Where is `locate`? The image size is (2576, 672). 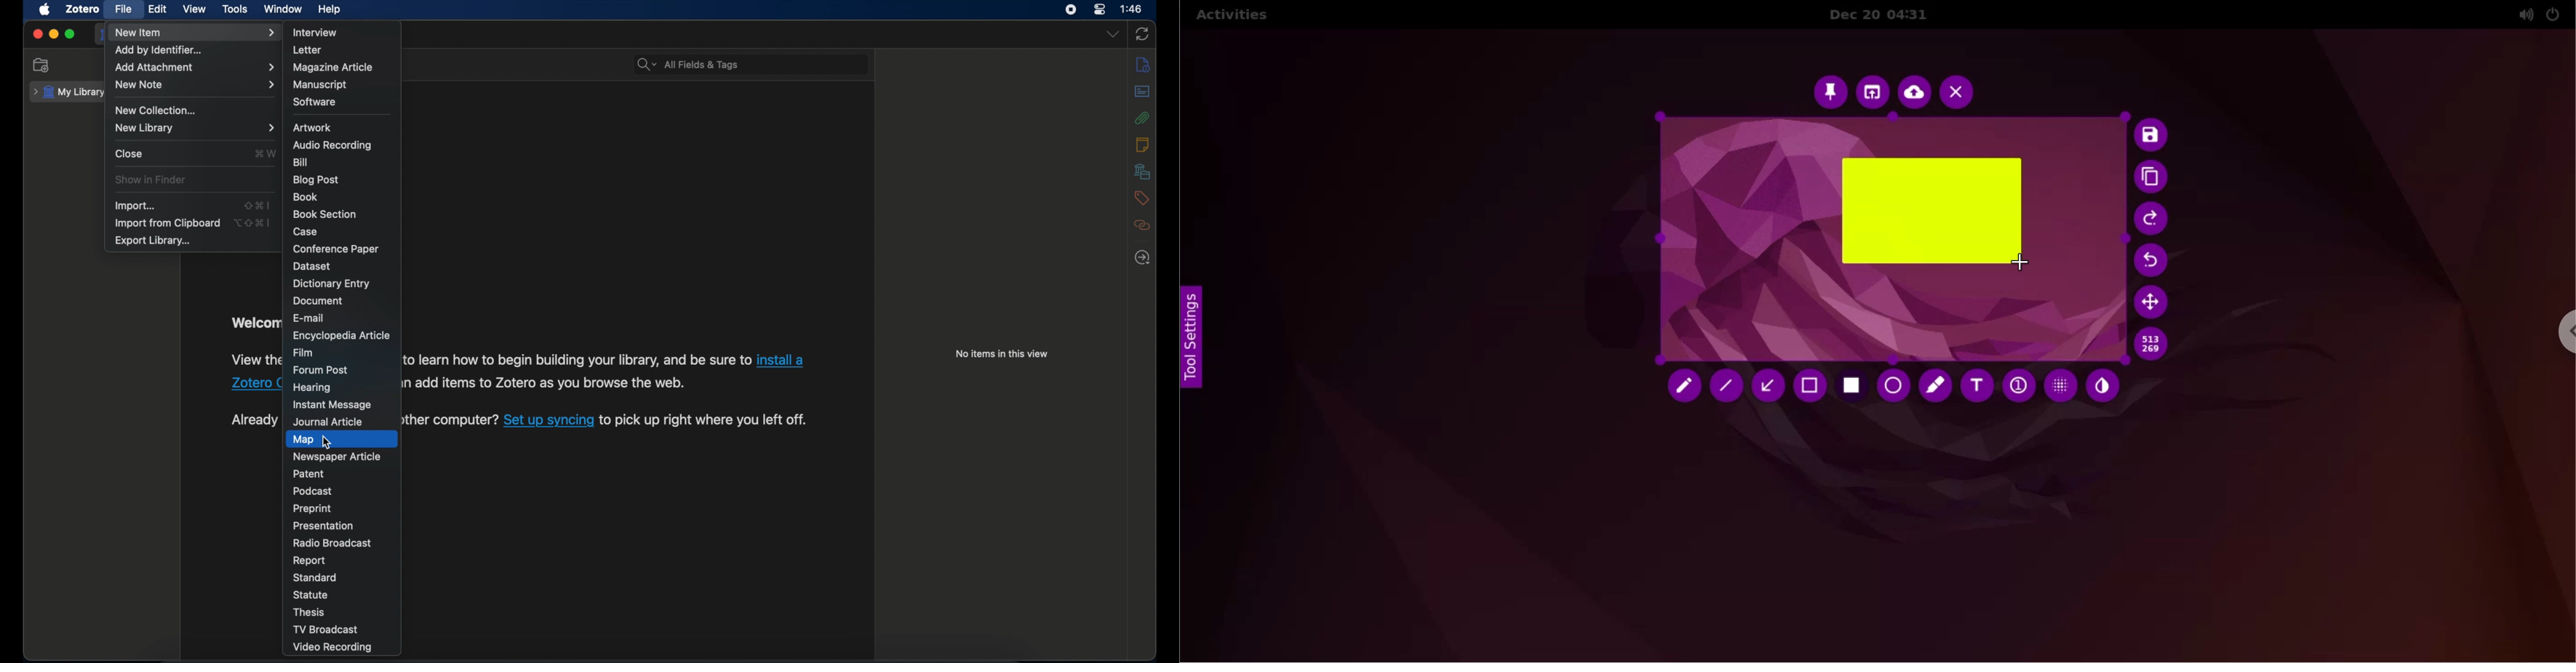 locate is located at coordinates (1143, 257).